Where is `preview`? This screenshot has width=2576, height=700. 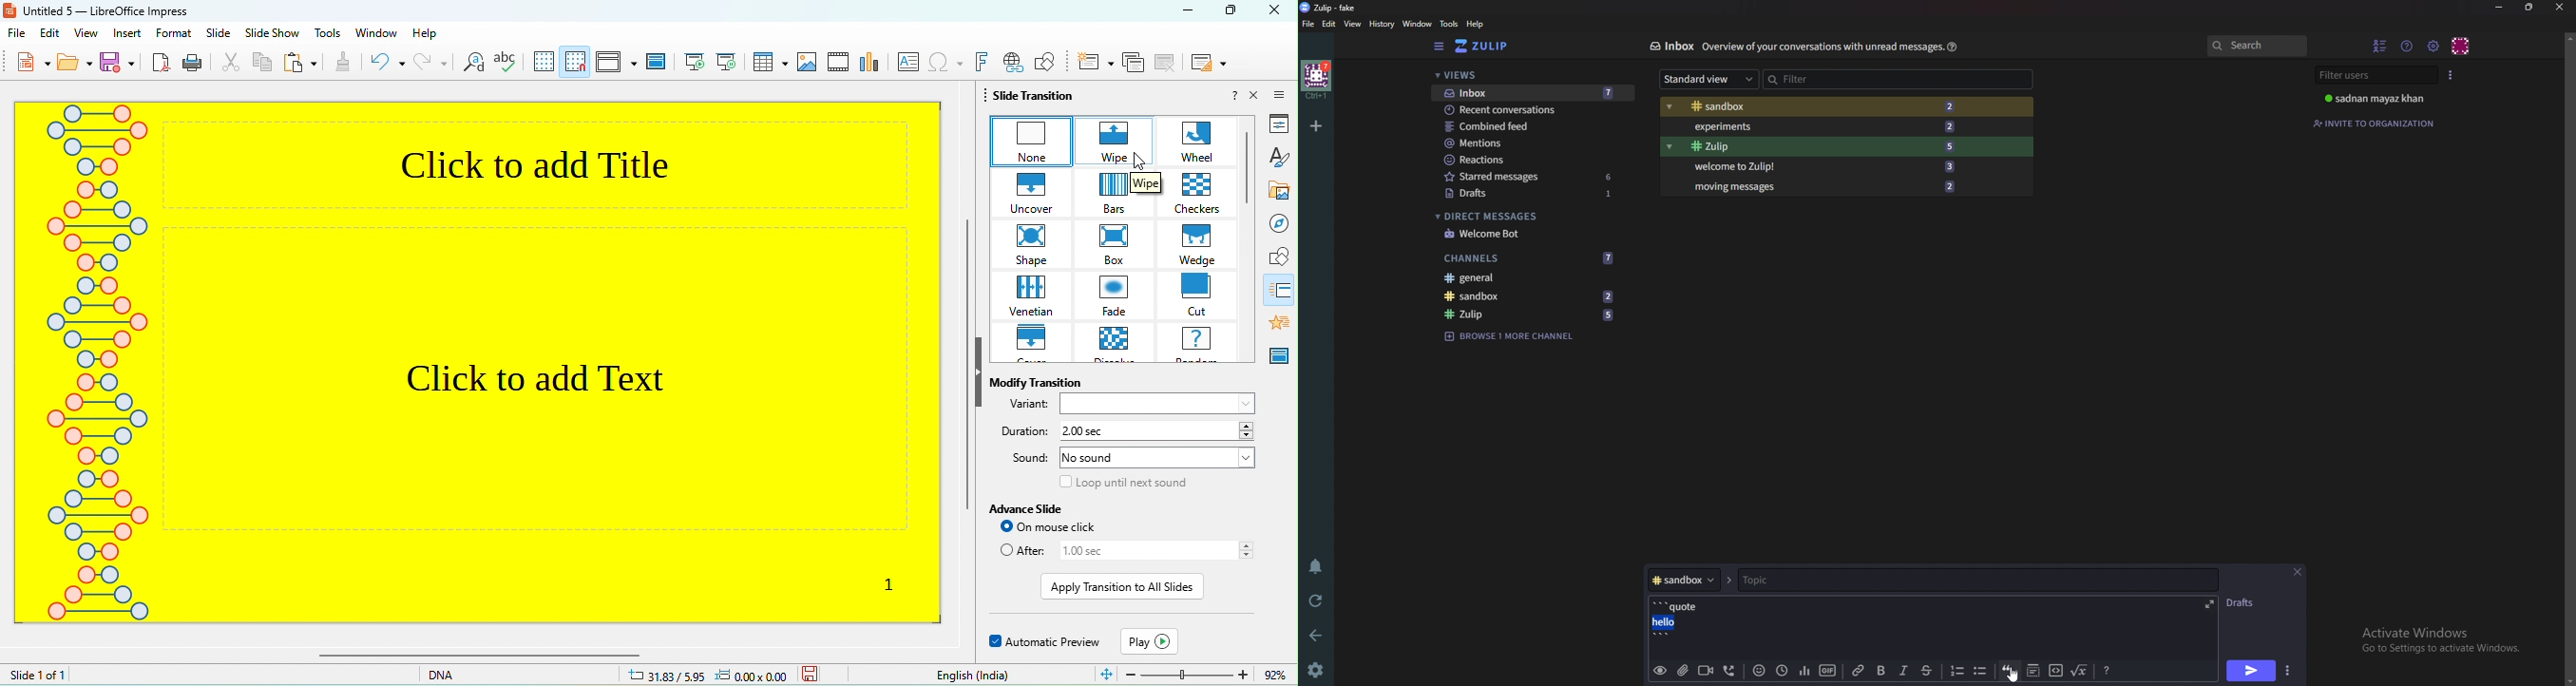
preview is located at coordinates (1660, 669).